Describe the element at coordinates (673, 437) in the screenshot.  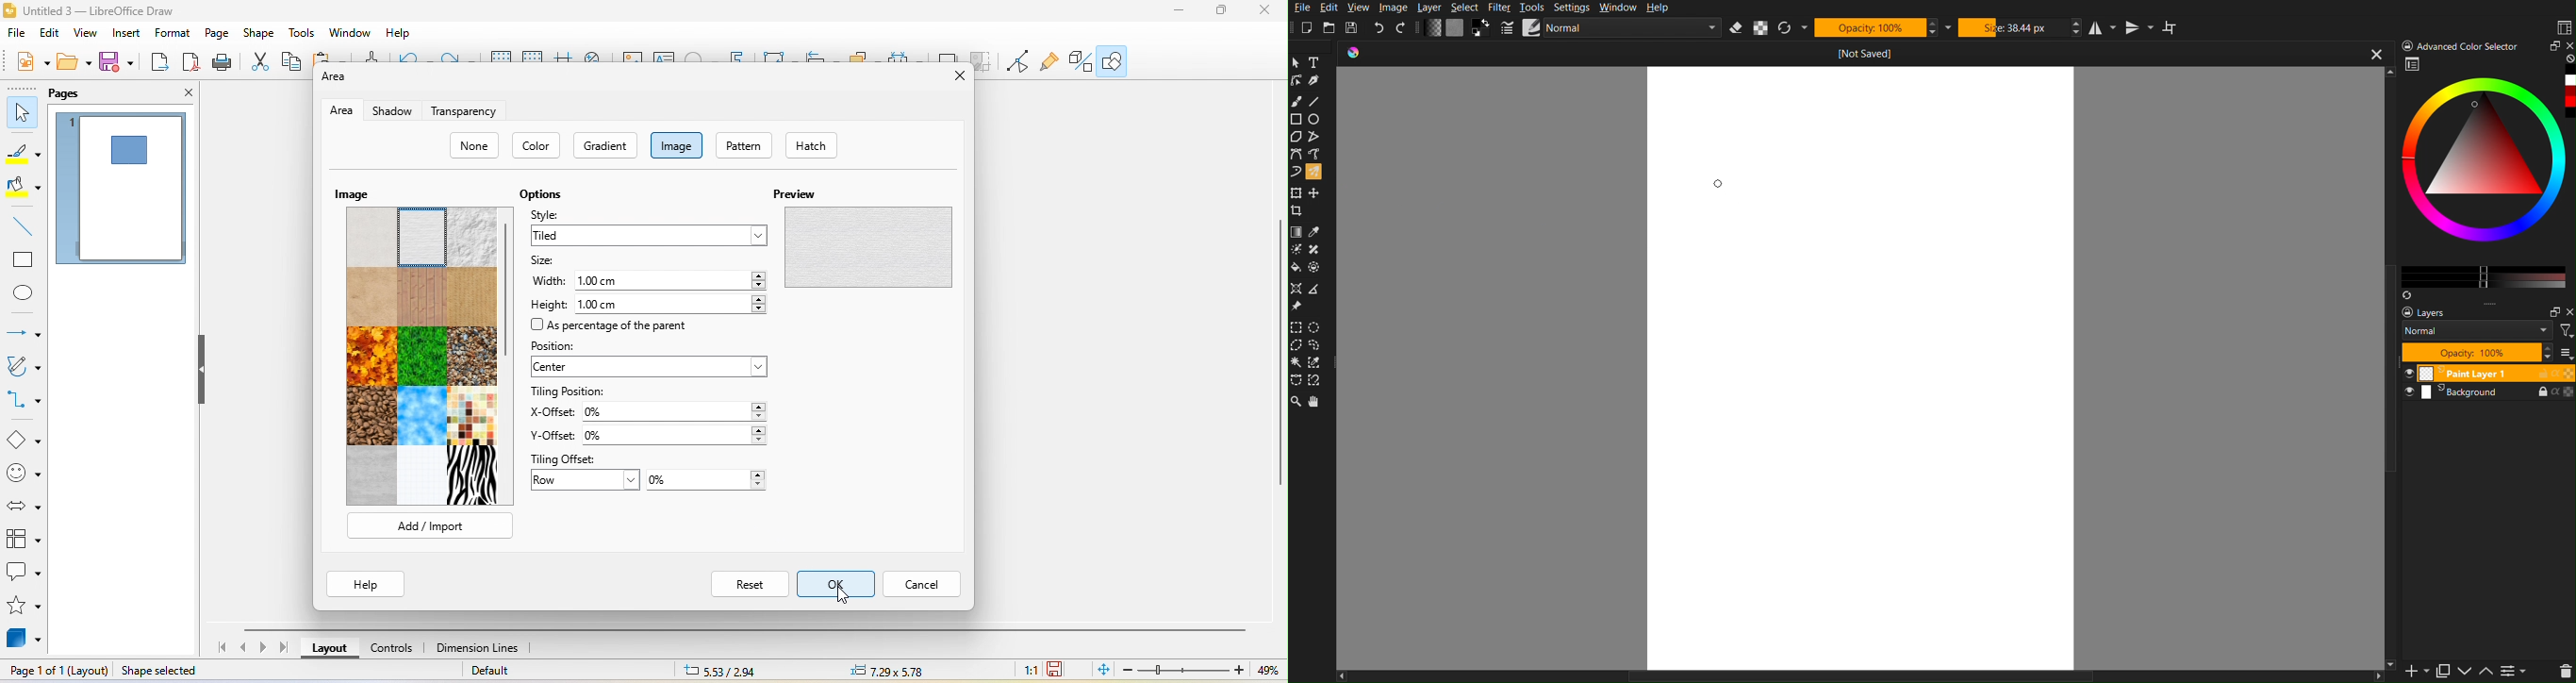
I see `0%` at that location.